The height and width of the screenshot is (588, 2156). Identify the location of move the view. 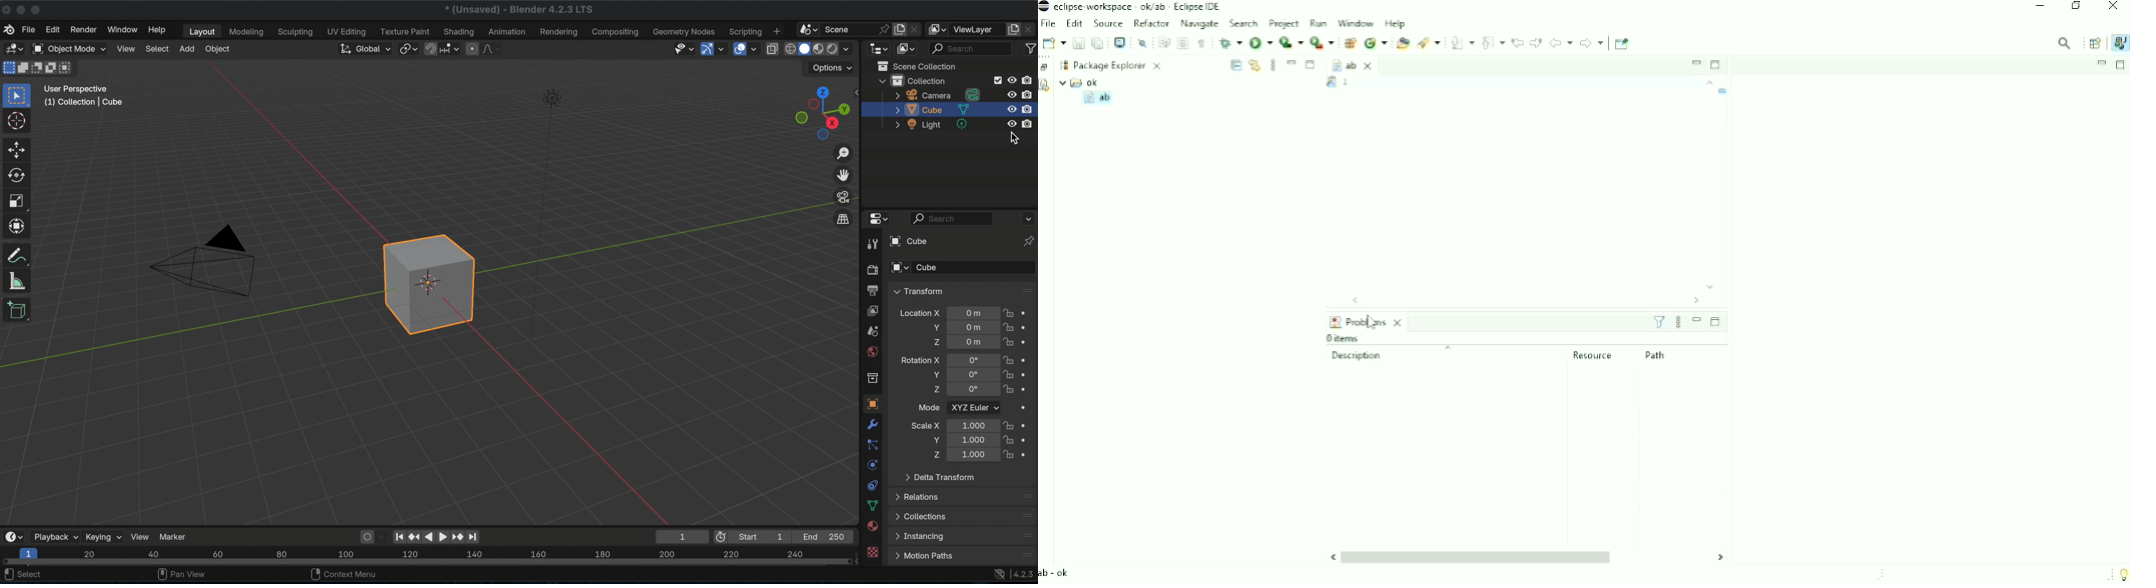
(842, 174).